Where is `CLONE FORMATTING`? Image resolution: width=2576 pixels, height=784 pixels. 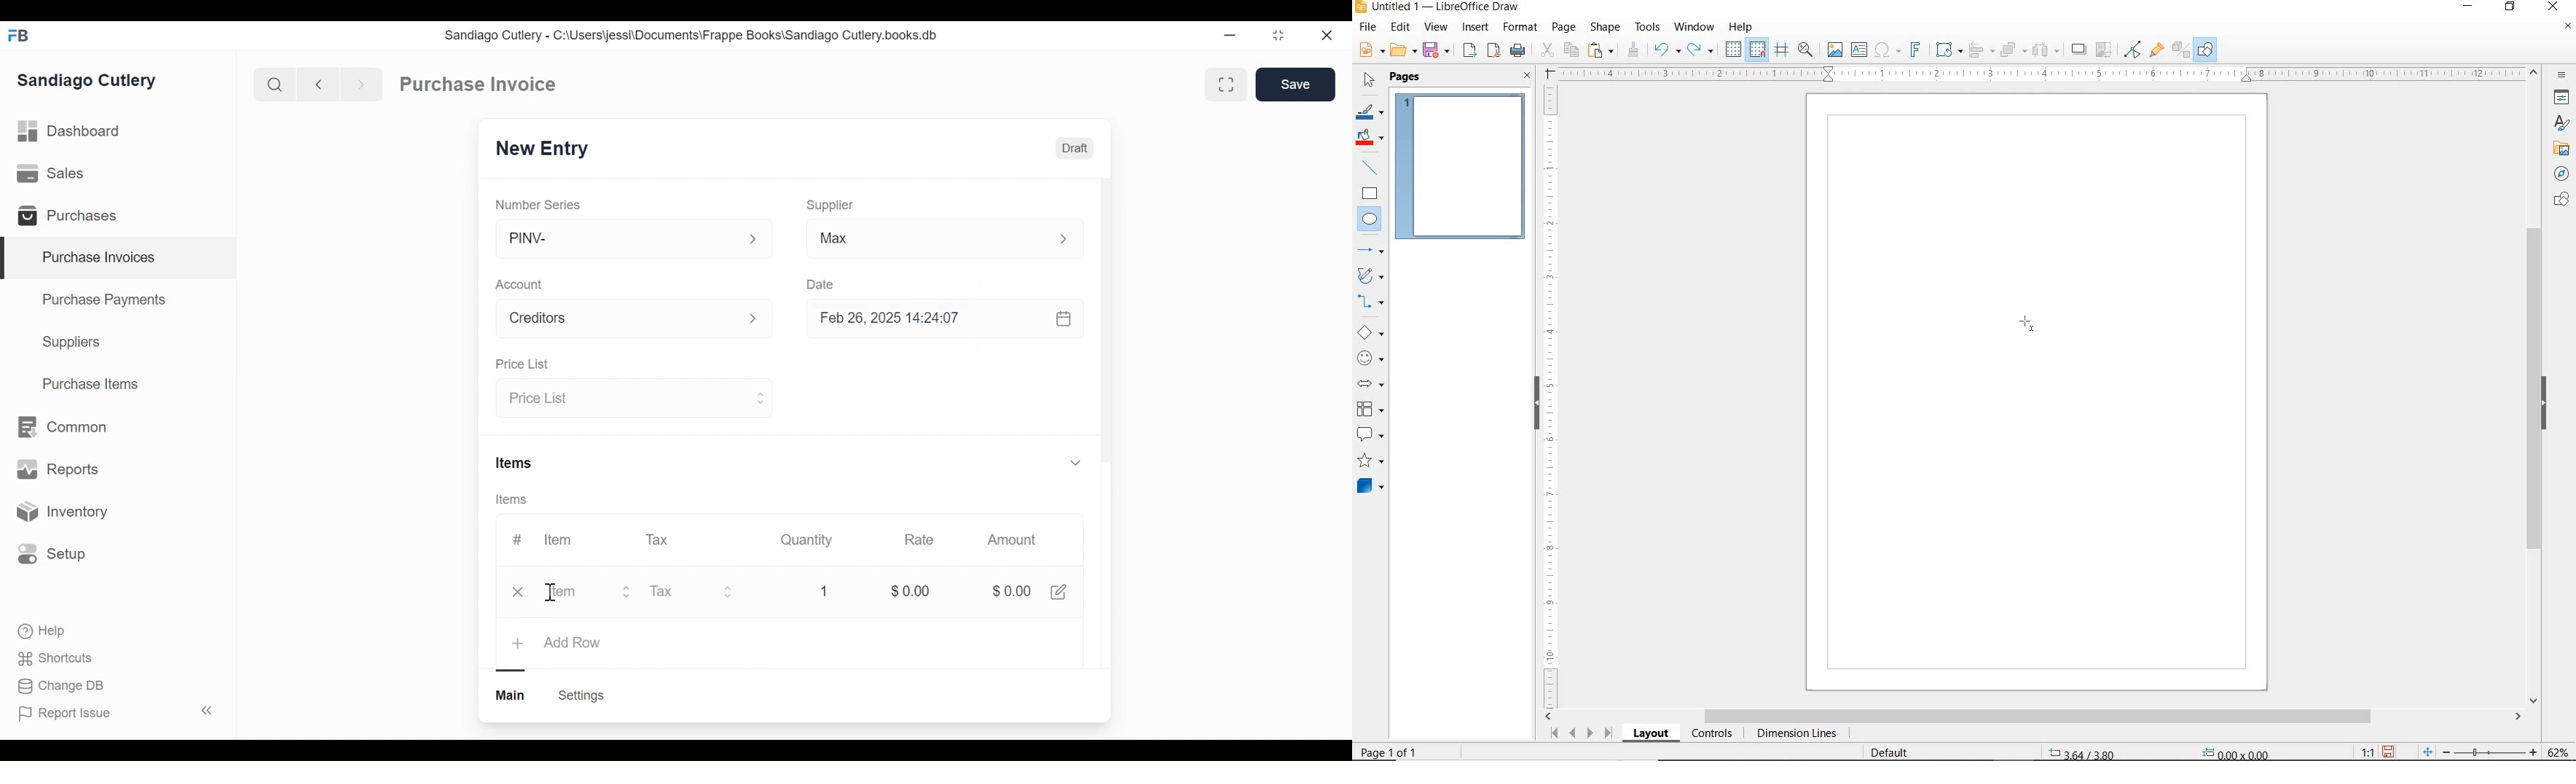
CLONE FORMATTING is located at coordinates (1633, 50).